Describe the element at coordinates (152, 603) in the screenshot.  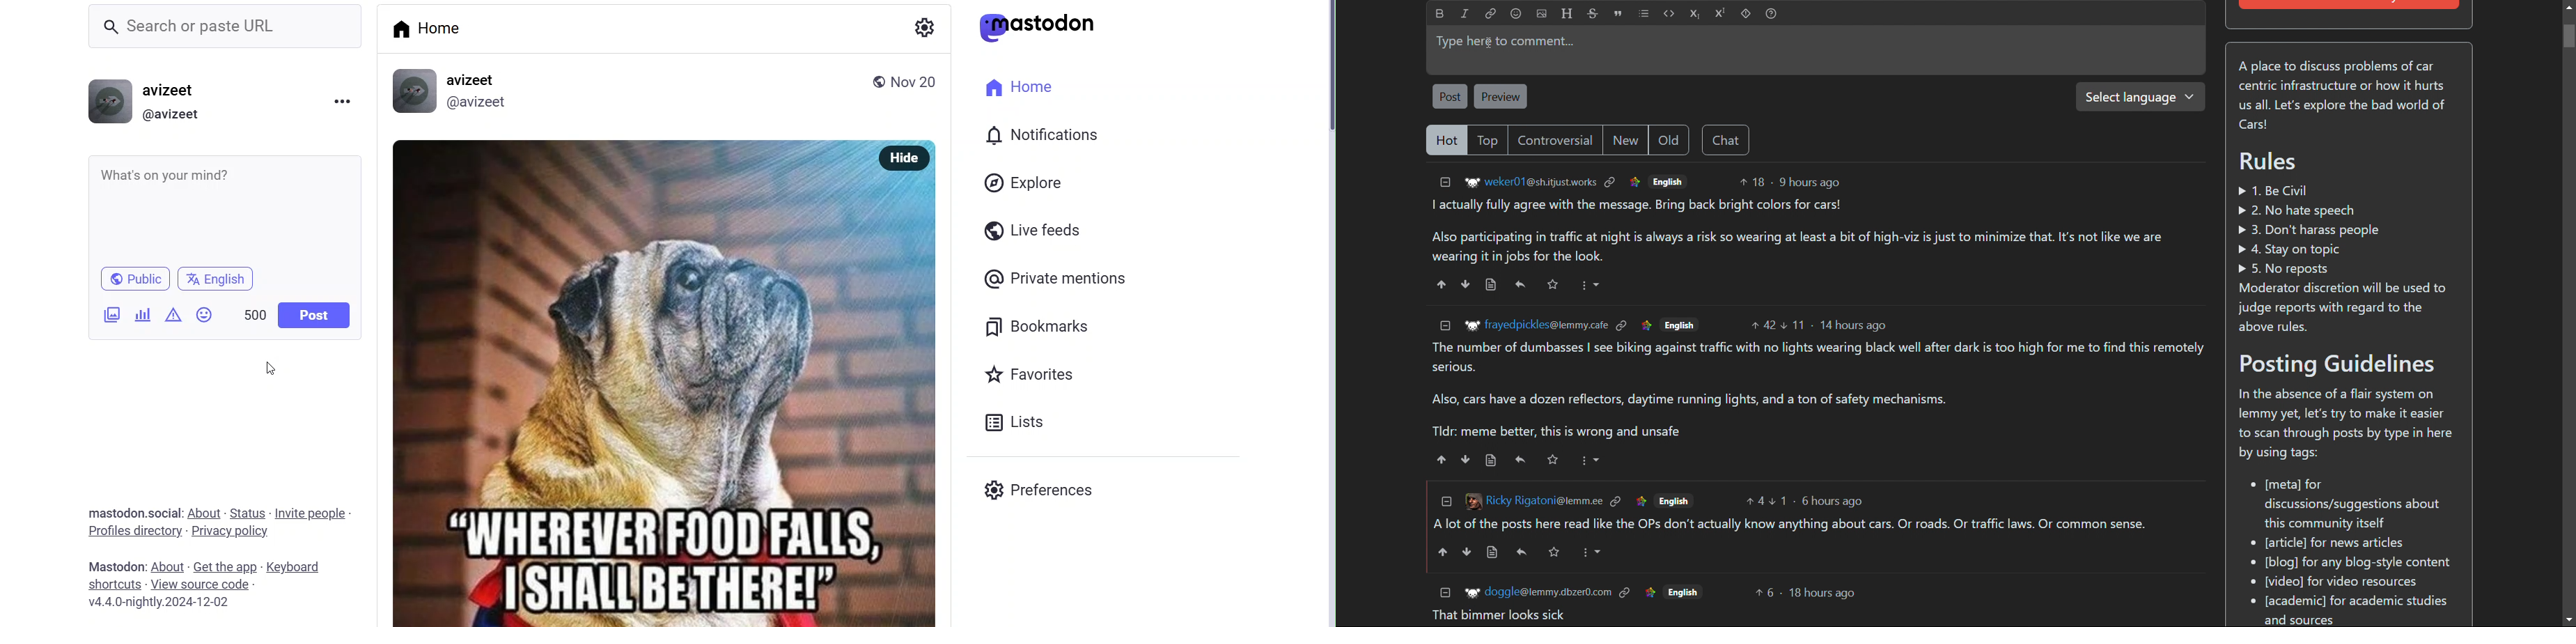
I see `v4.4.0-nightly.2024-12-02` at that location.